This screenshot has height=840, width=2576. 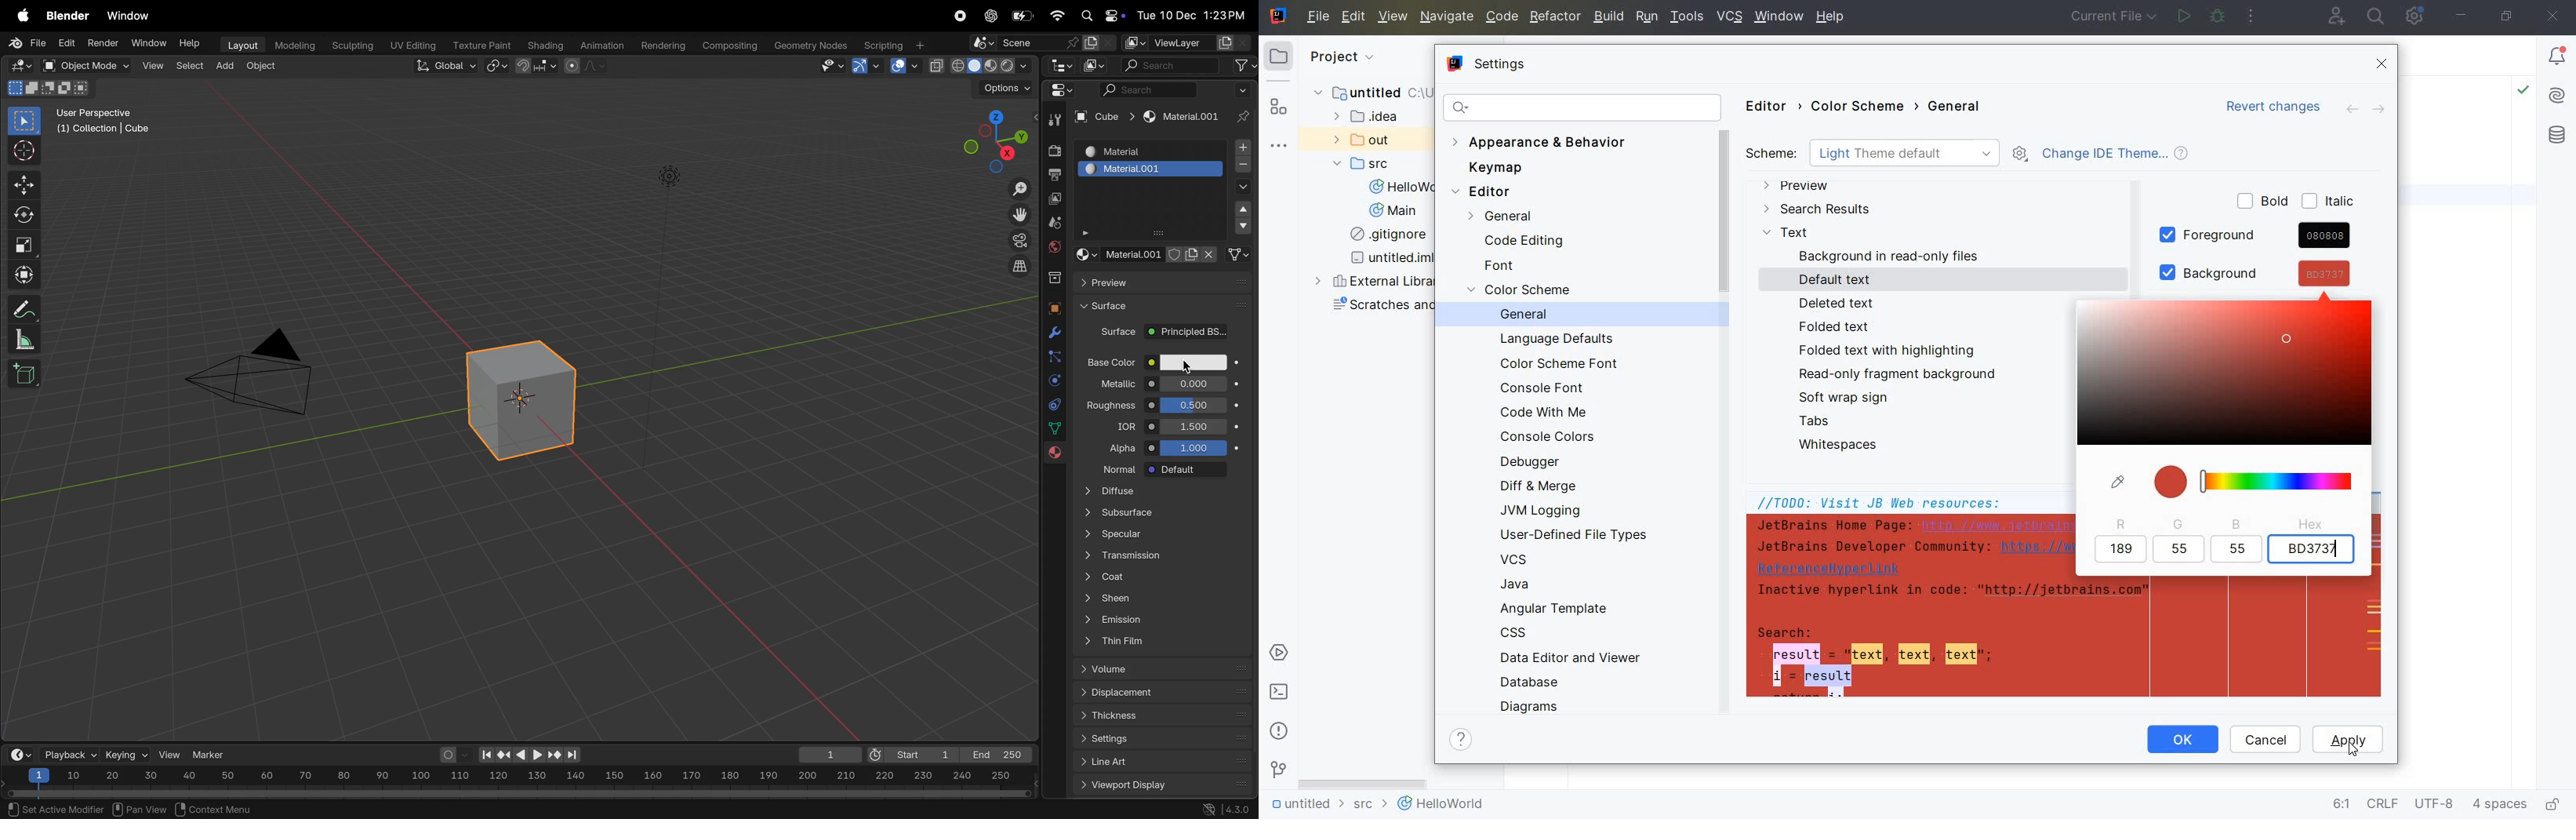 I want to click on preview, so click(x=1168, y=282).